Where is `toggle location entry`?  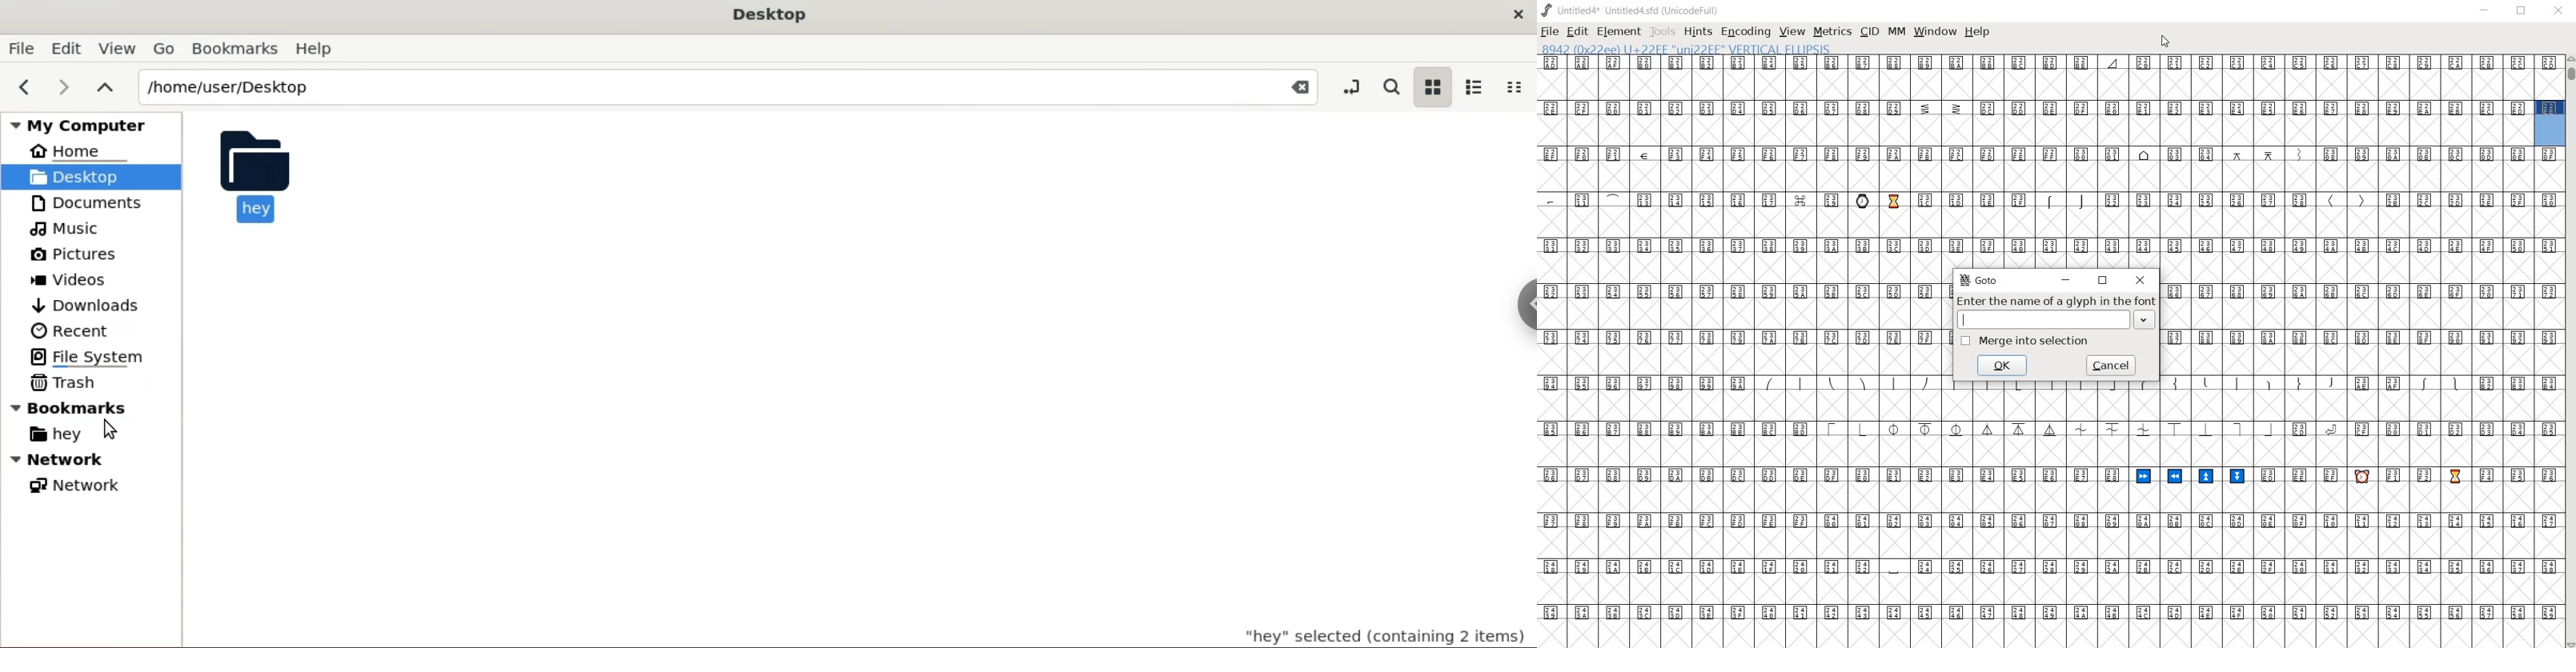
toggle location entry is located at coordinates (1347, 87).